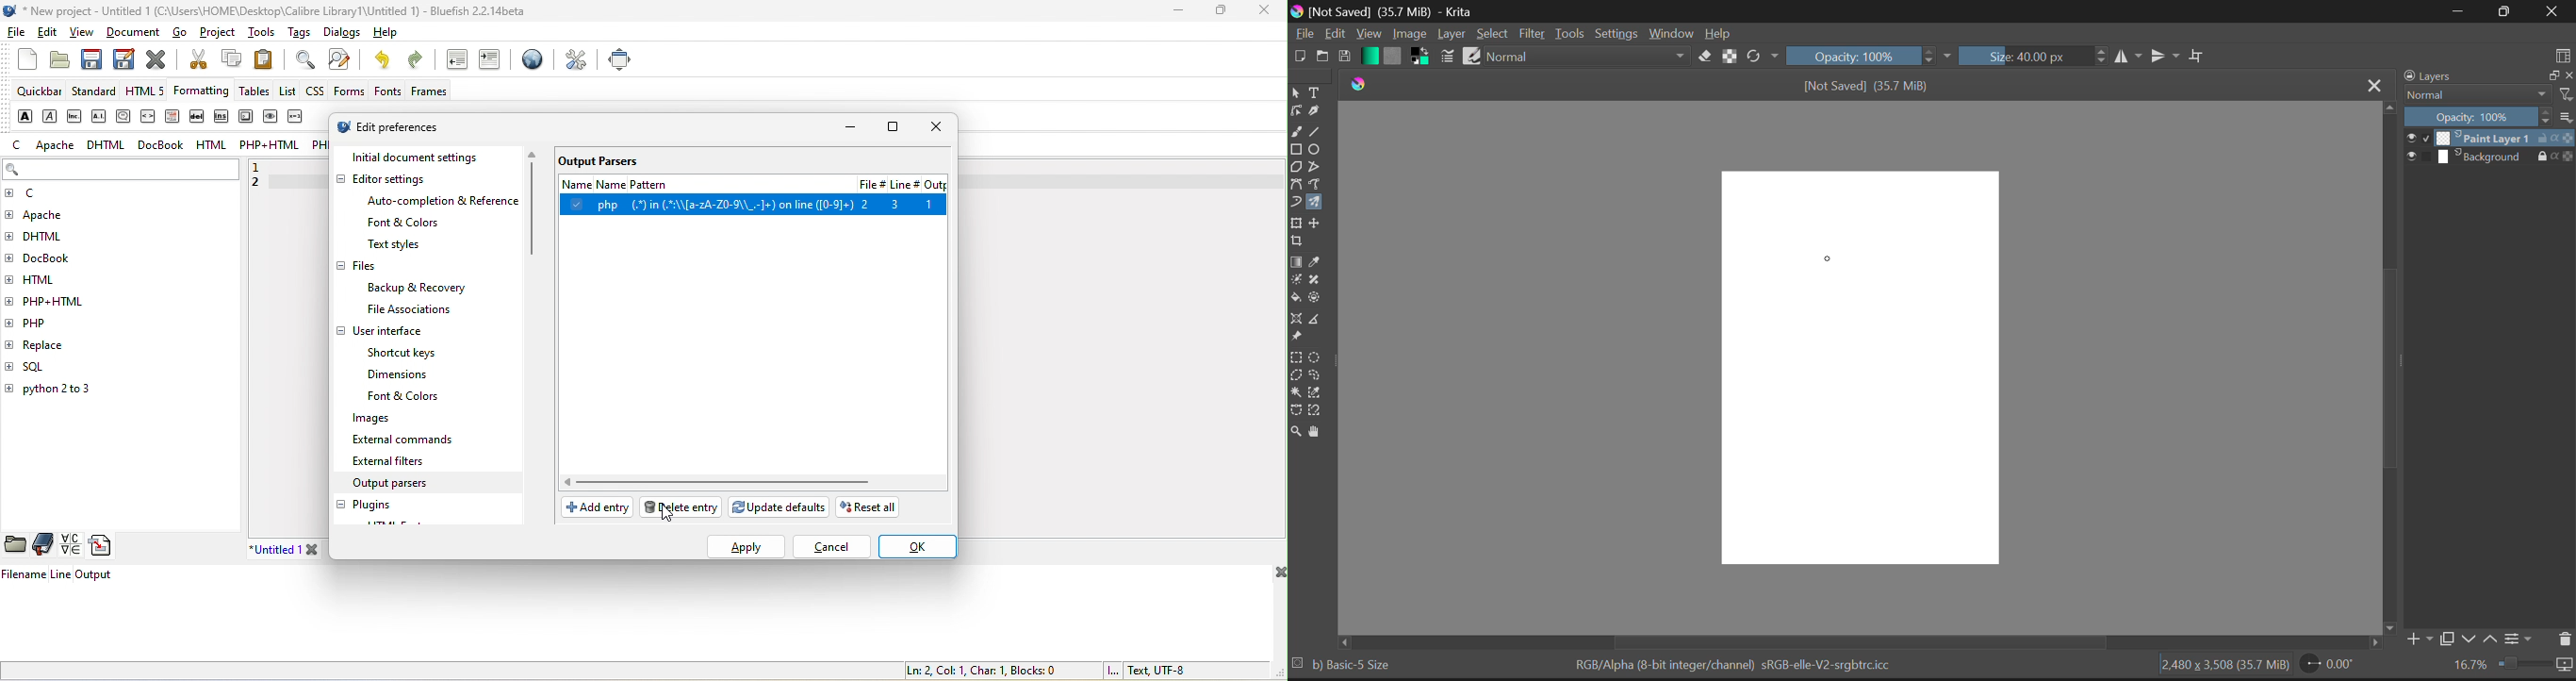 The image size is (2576, 700). I want to click on , so click(1341, 638).